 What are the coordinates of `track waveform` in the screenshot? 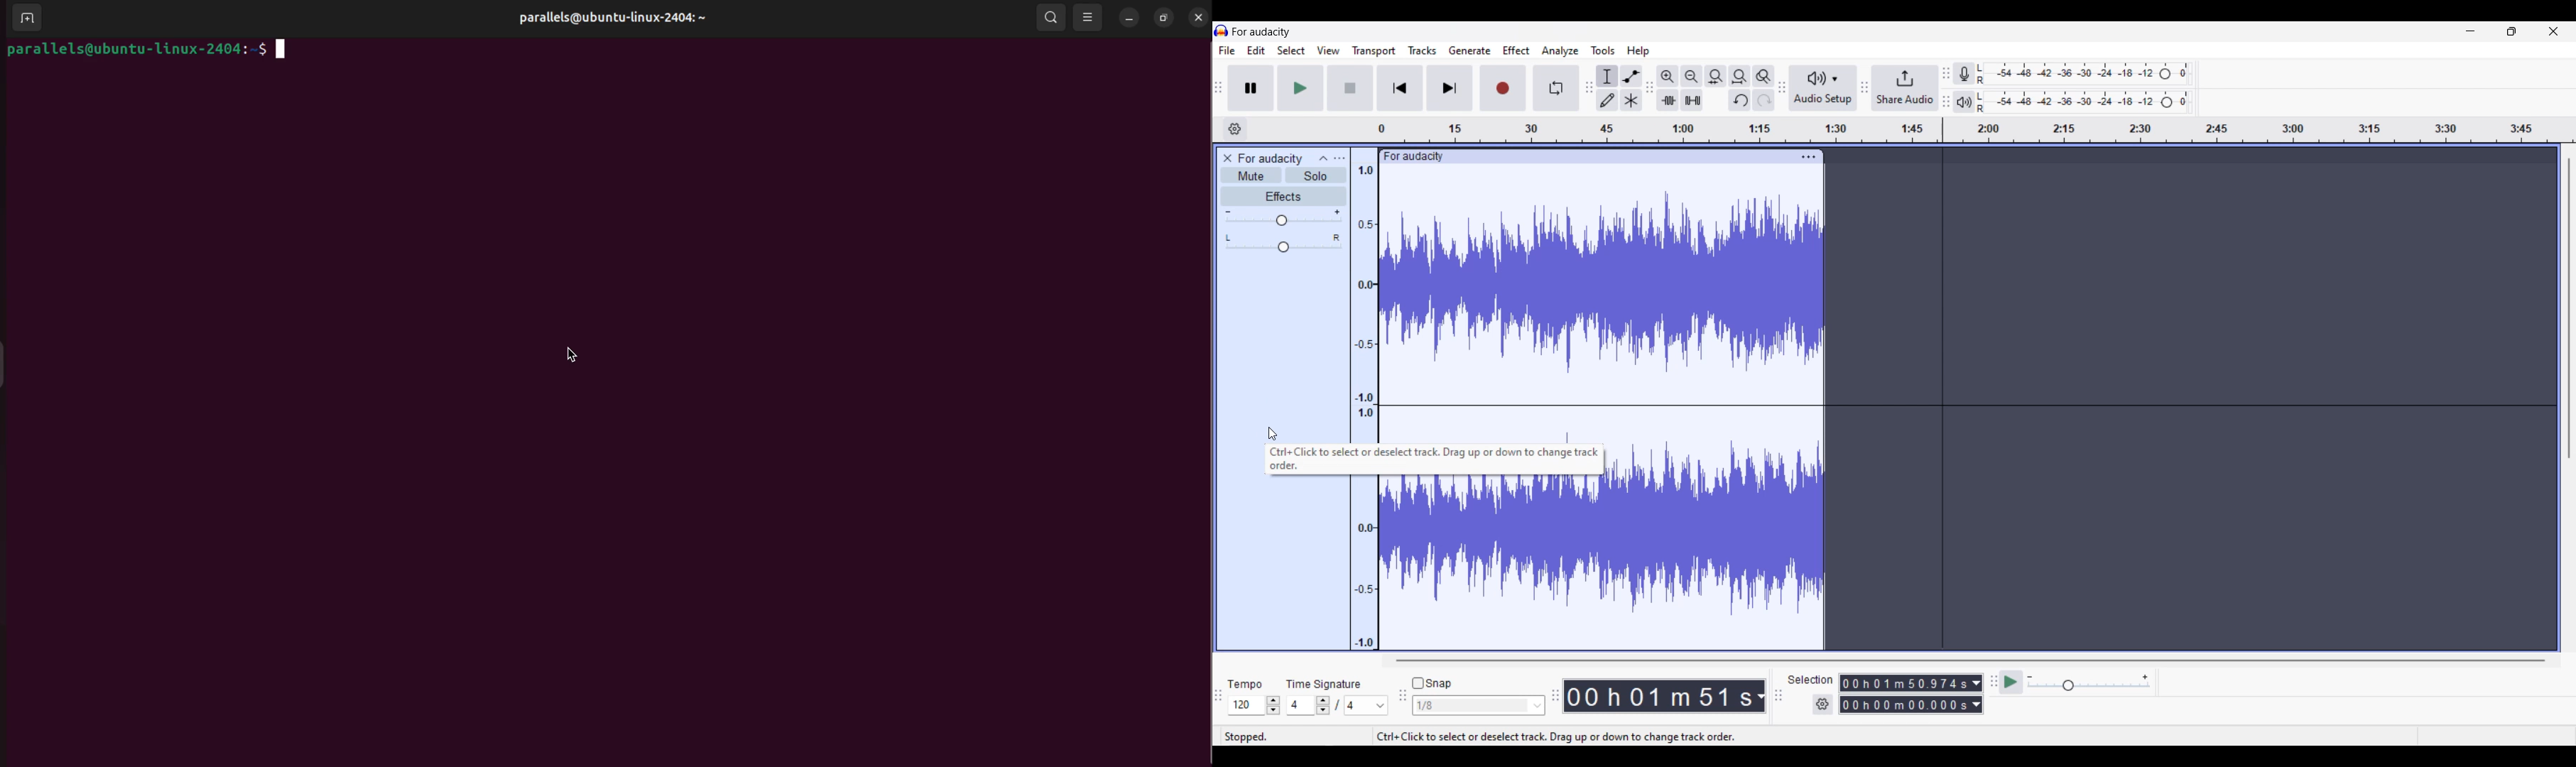 It's located at (1492, 561).